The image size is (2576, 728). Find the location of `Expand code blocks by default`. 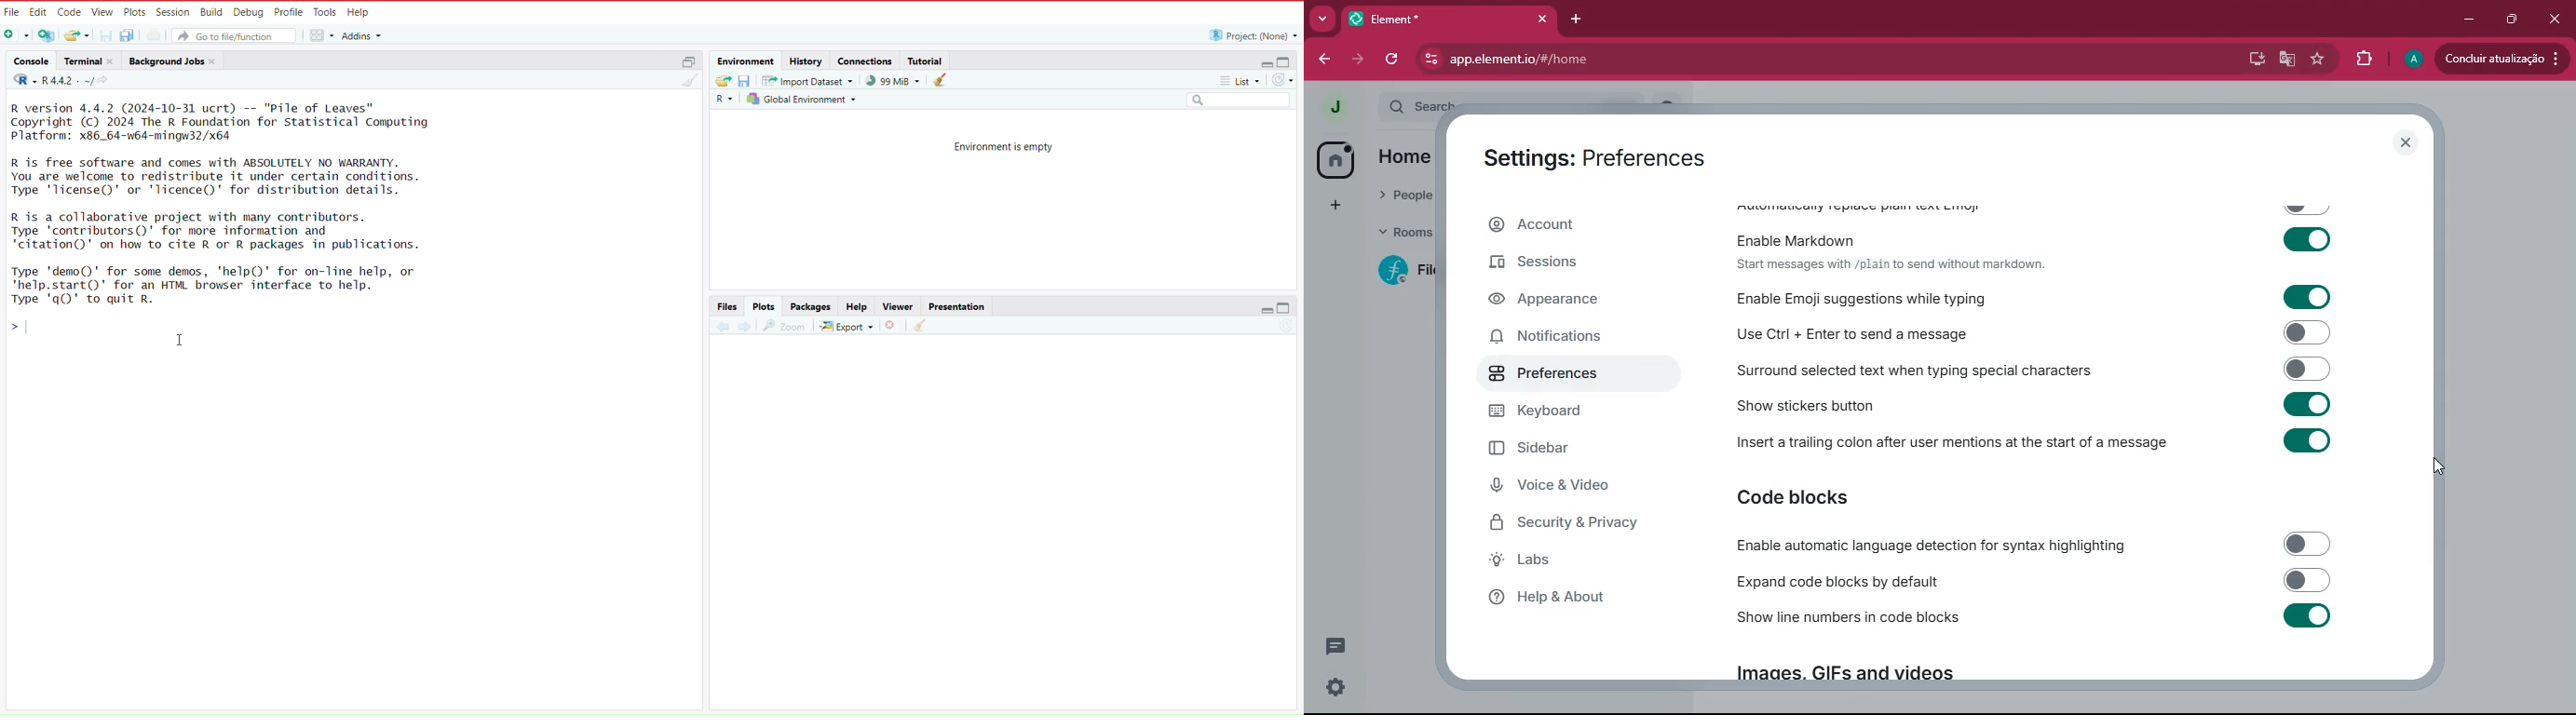

Expand code blocks by default is located at coordinates (2031, 581).